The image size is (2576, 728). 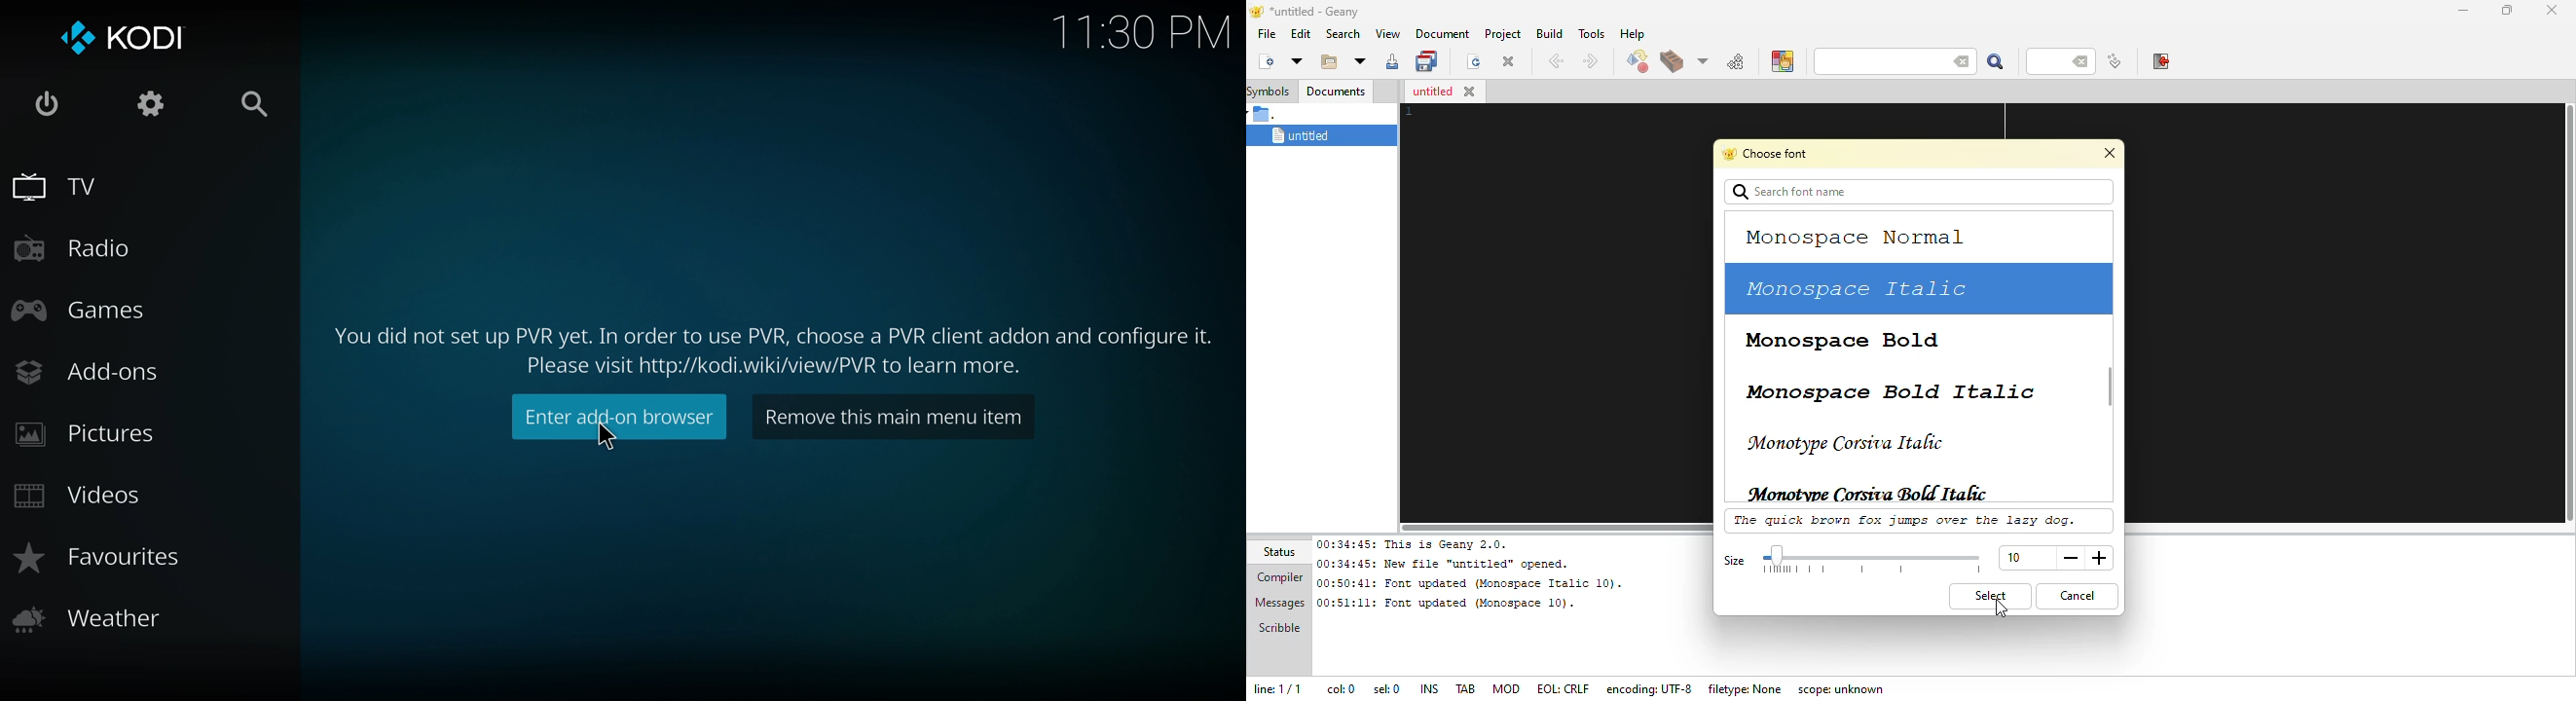 What do you see at coordinates (153, 106) in the screenshot?
I see `setting` at bounding box center [153, 106].